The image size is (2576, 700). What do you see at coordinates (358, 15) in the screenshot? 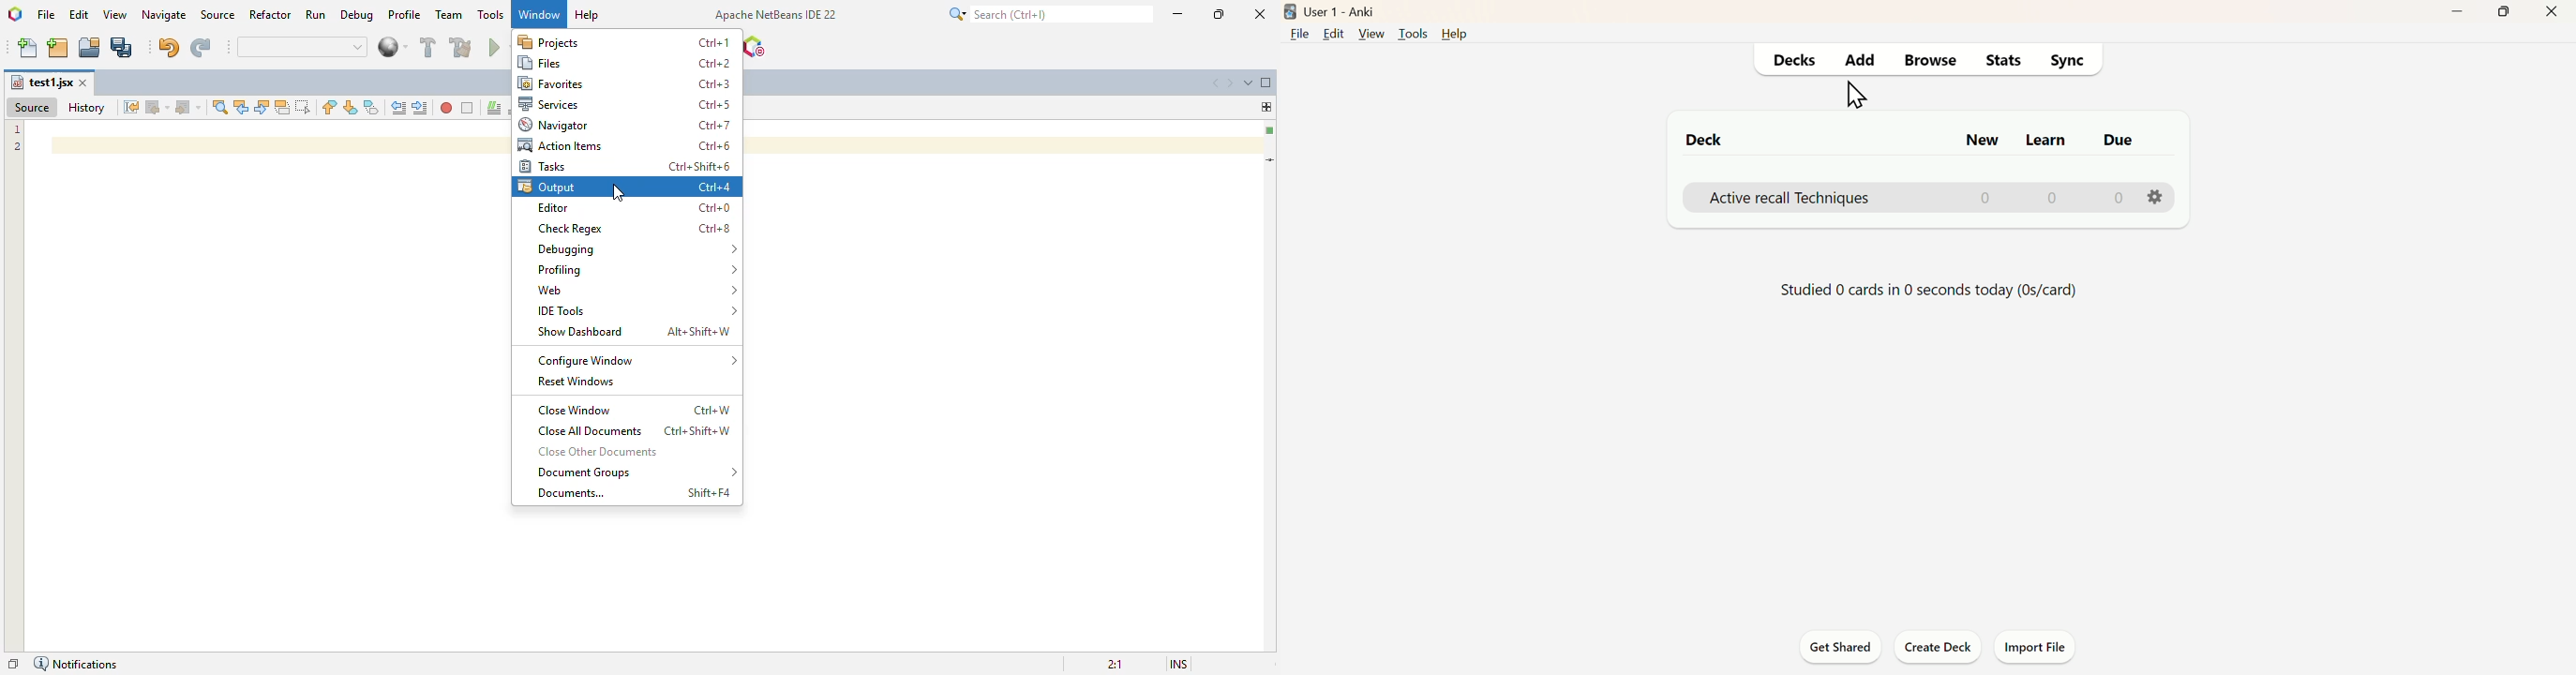
I see `debug` at bounding box center [358, 15].